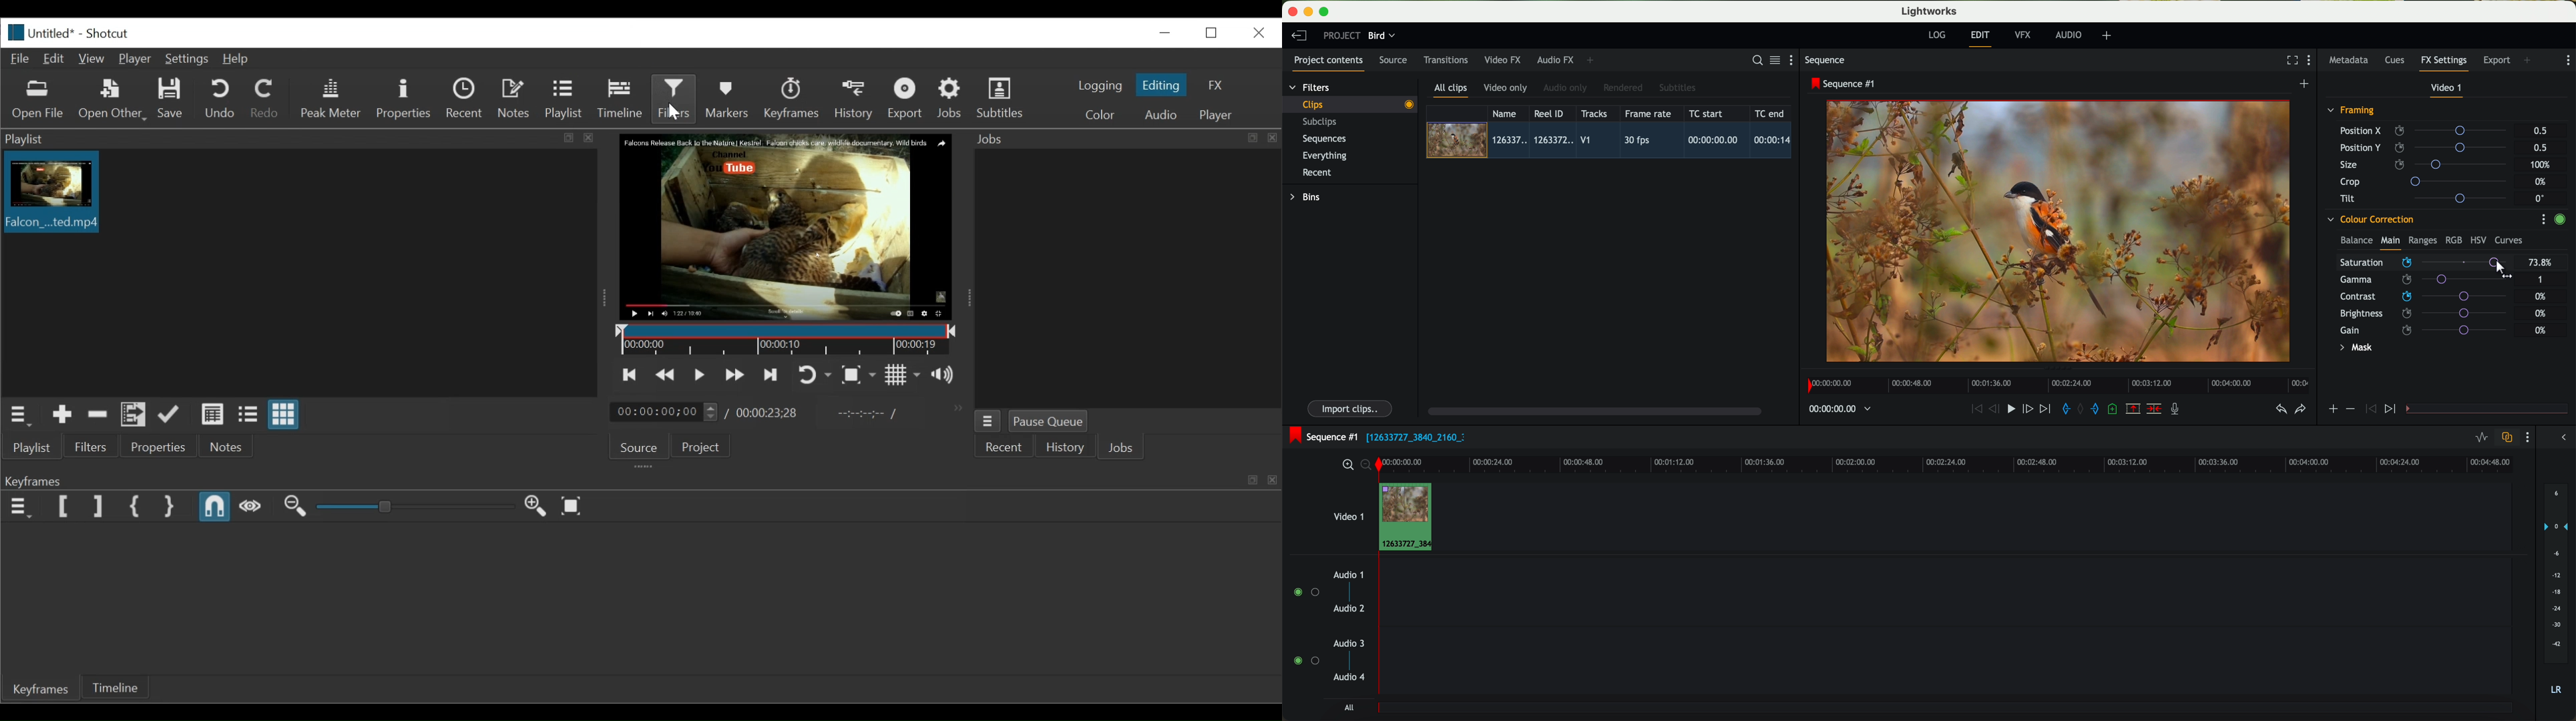 The width and height of the screenshot is (2576, 728). I want to click on log, so click(1937, 35).